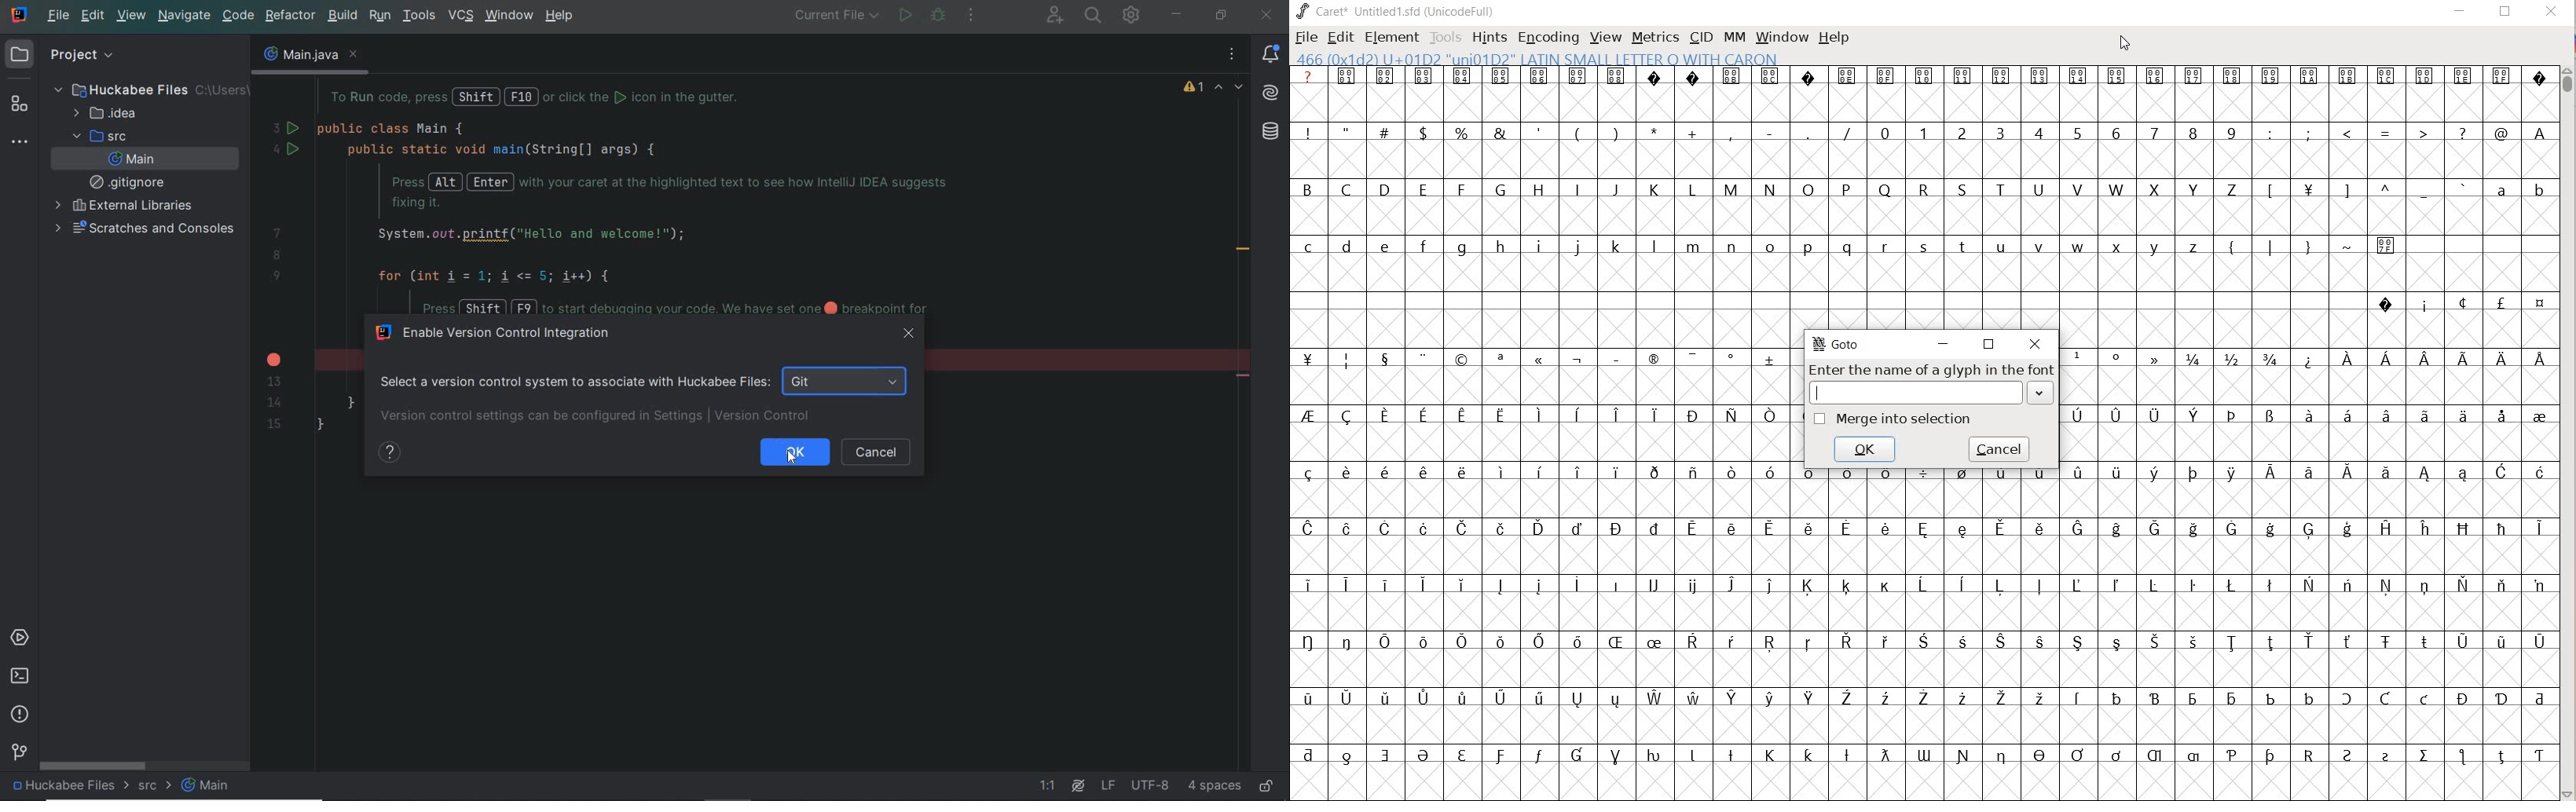 This screenshot has height=812, width=2576. I want to click on CID, so click(1700, 37).